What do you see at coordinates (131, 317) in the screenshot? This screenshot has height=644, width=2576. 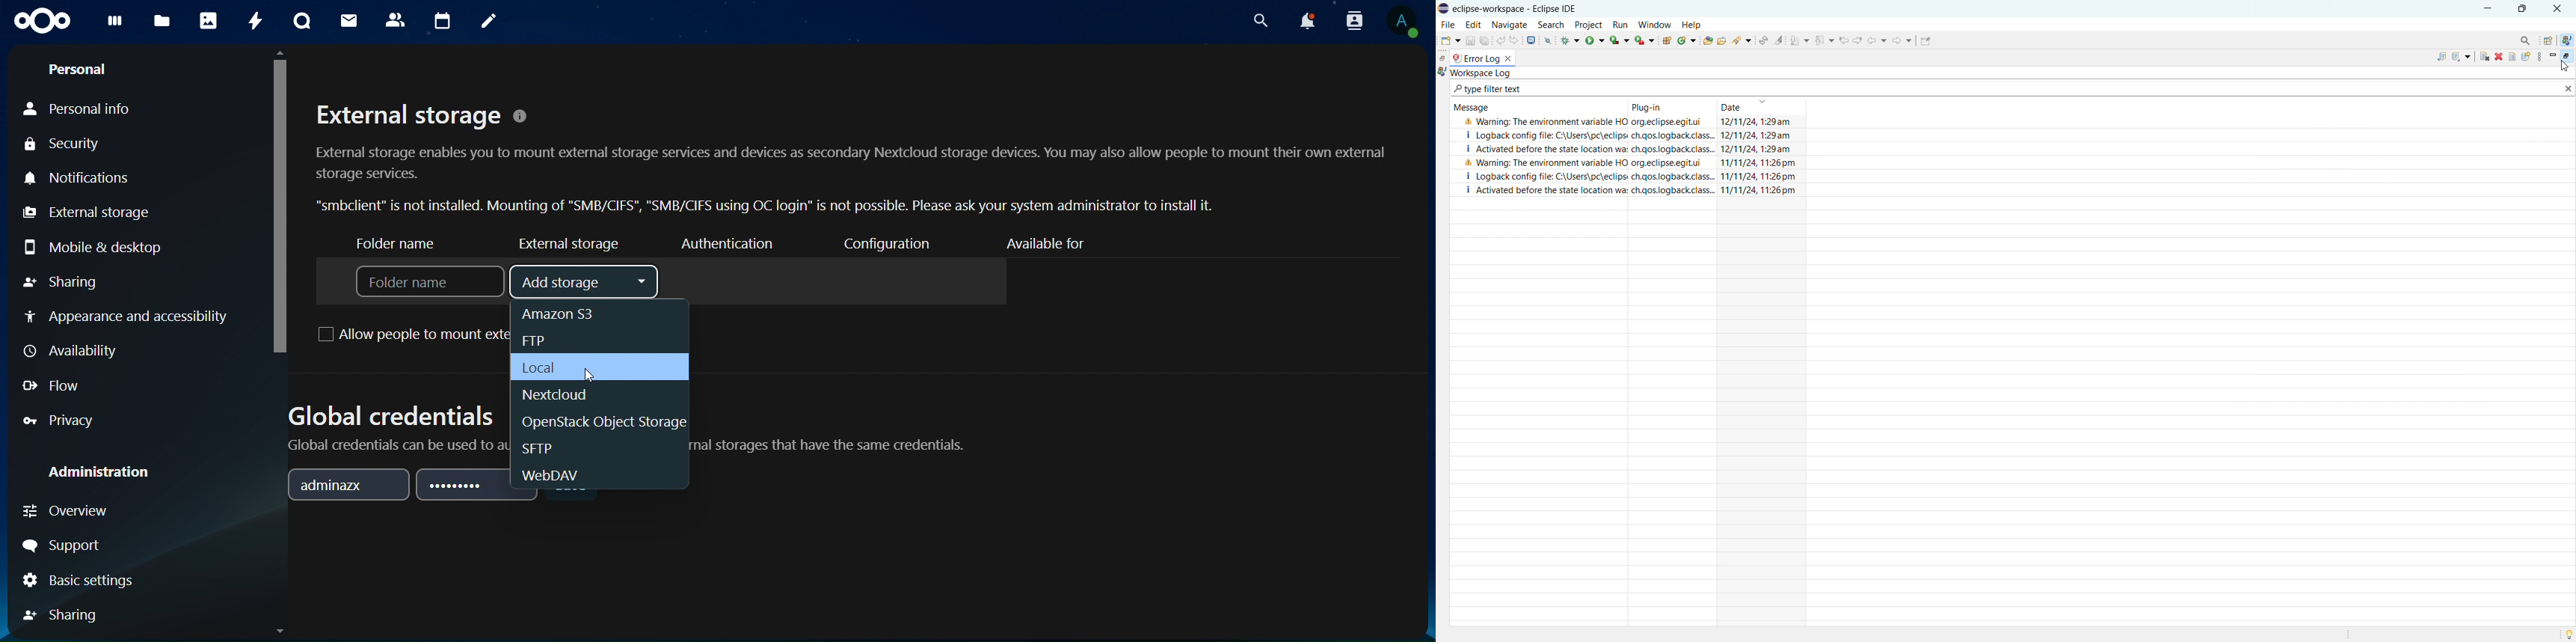 I see `appearance and accessibilty` at bounding box center [131, 317].